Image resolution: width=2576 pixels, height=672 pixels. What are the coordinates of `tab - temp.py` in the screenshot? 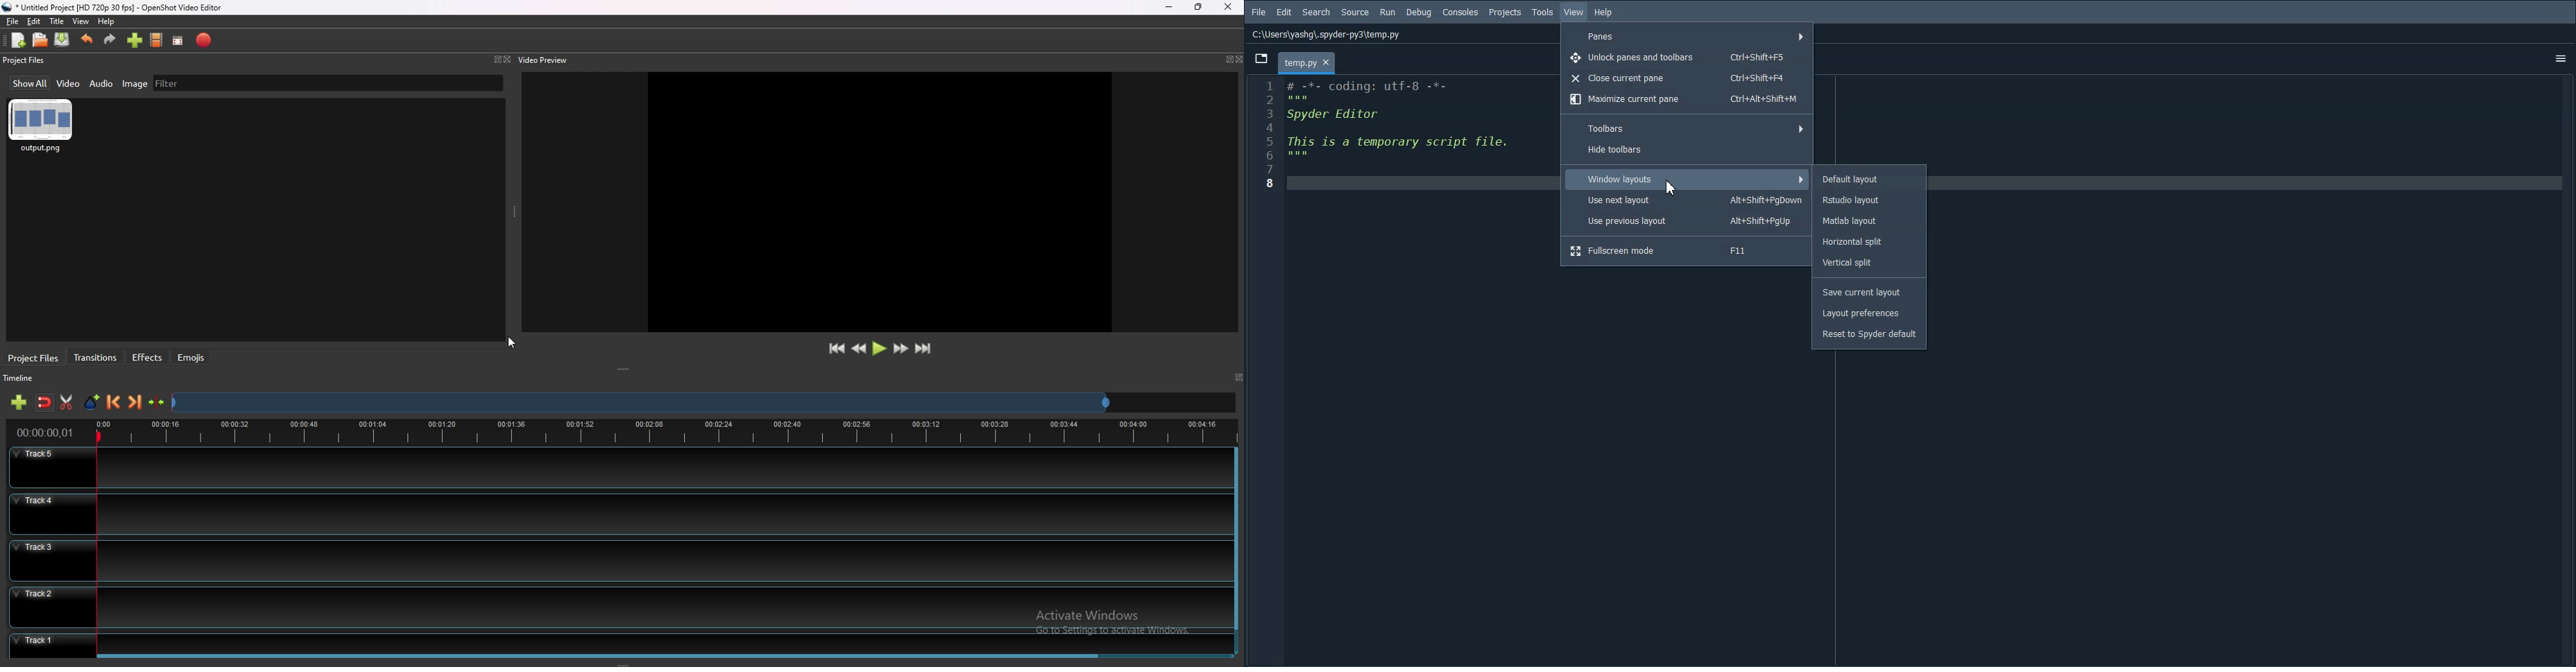 It's located at (1306, 63).